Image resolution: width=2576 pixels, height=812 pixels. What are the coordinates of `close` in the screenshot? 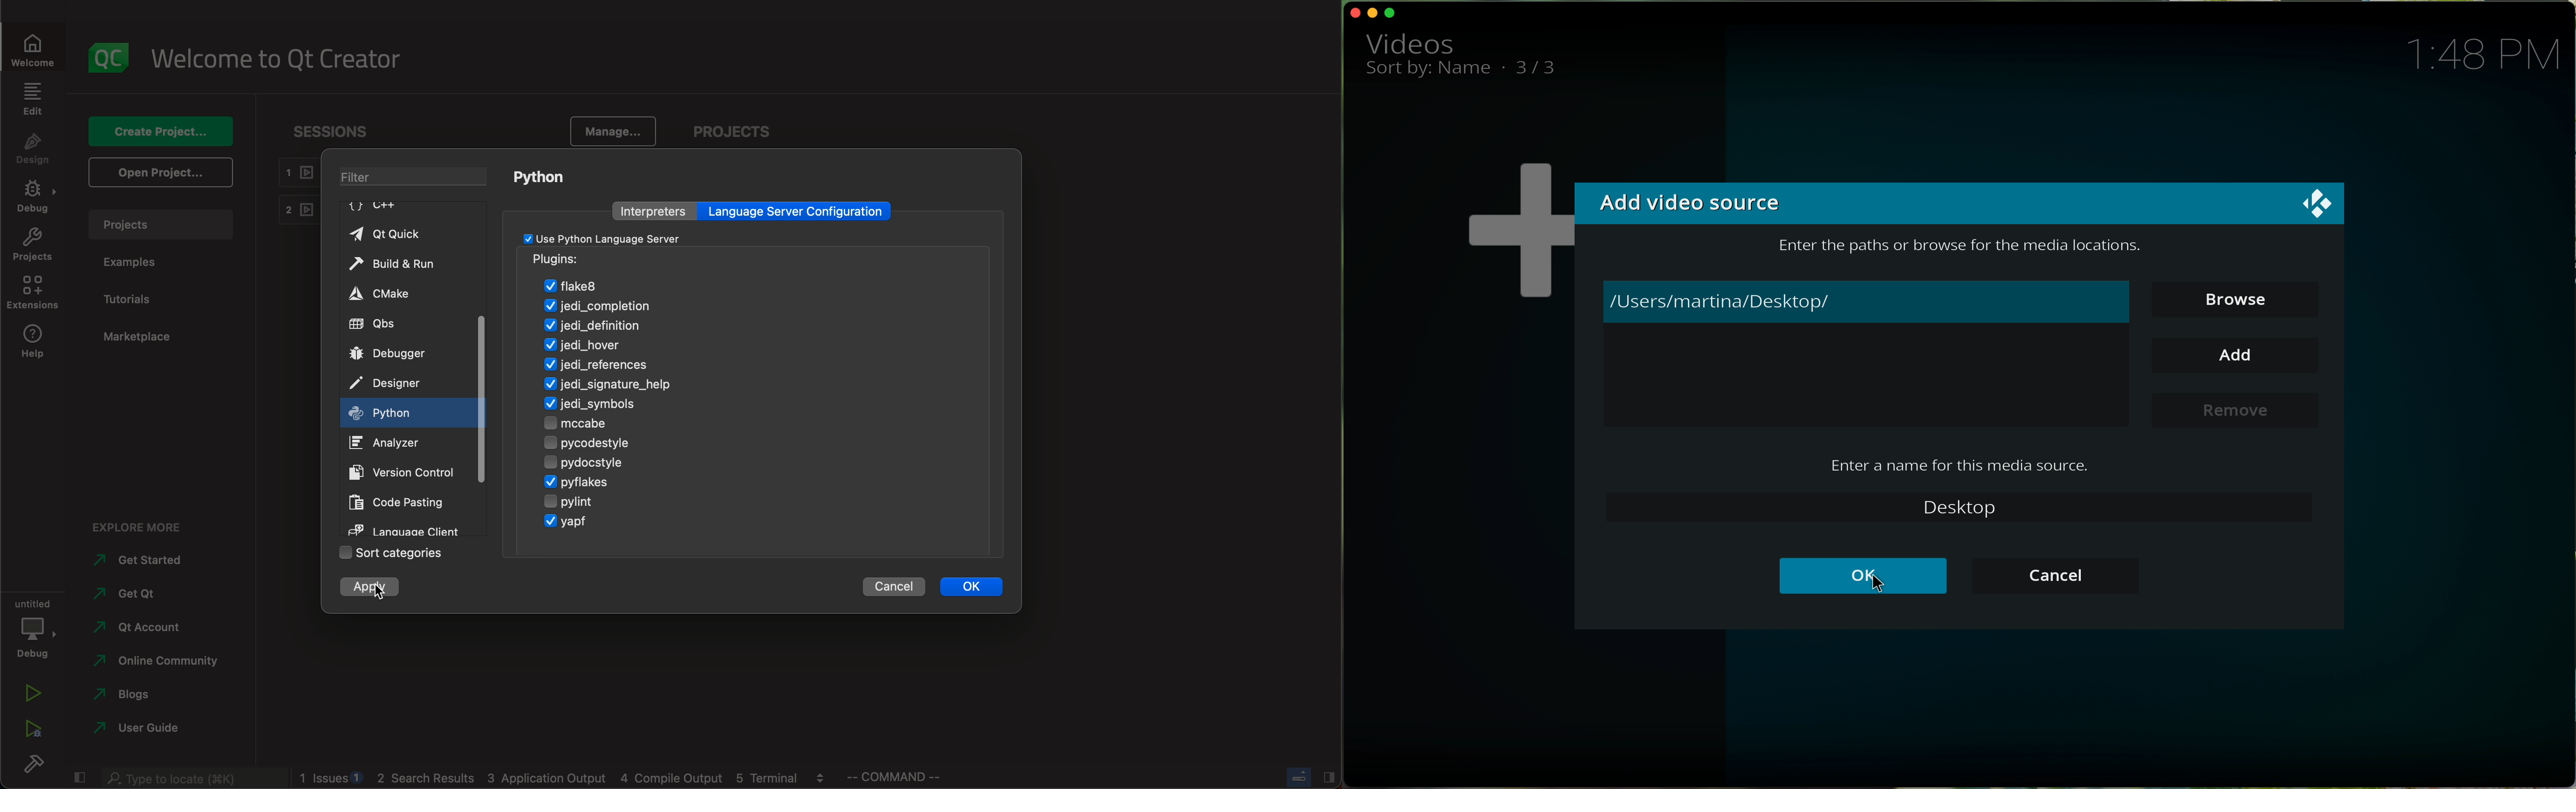 It's located at (1353, 12).